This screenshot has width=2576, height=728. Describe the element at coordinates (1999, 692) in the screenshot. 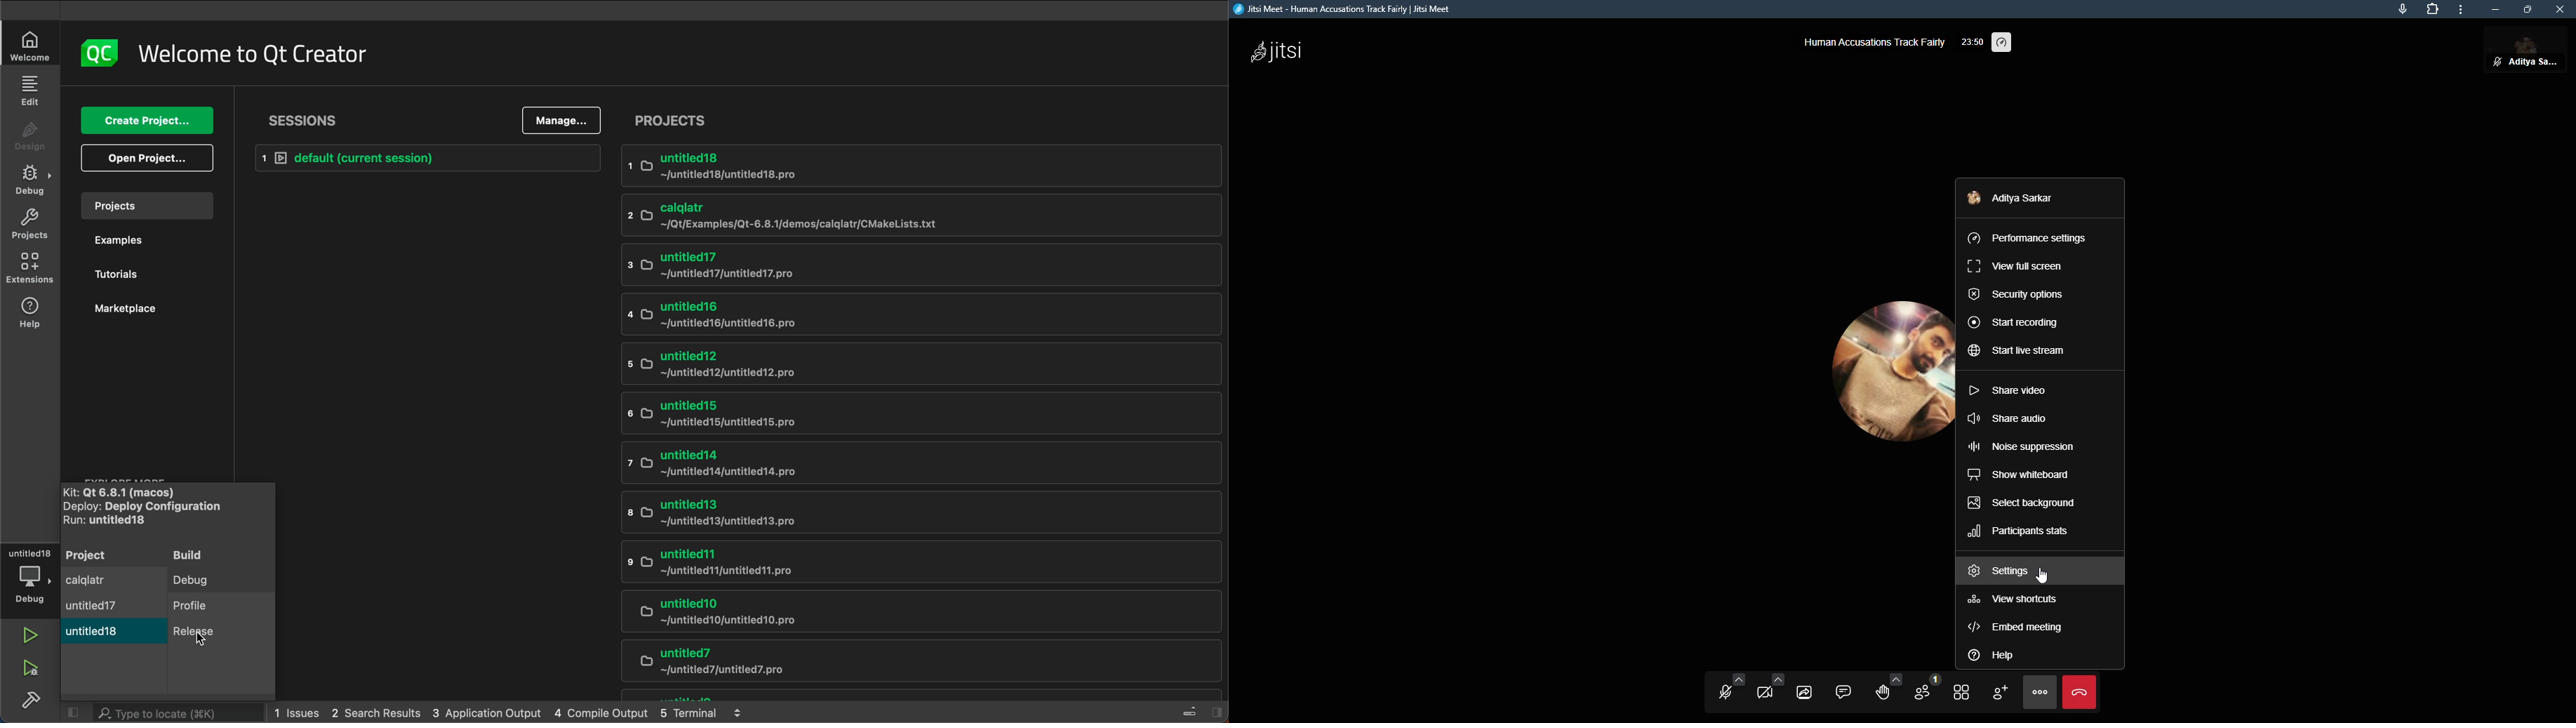

I see `invite people` at that location.